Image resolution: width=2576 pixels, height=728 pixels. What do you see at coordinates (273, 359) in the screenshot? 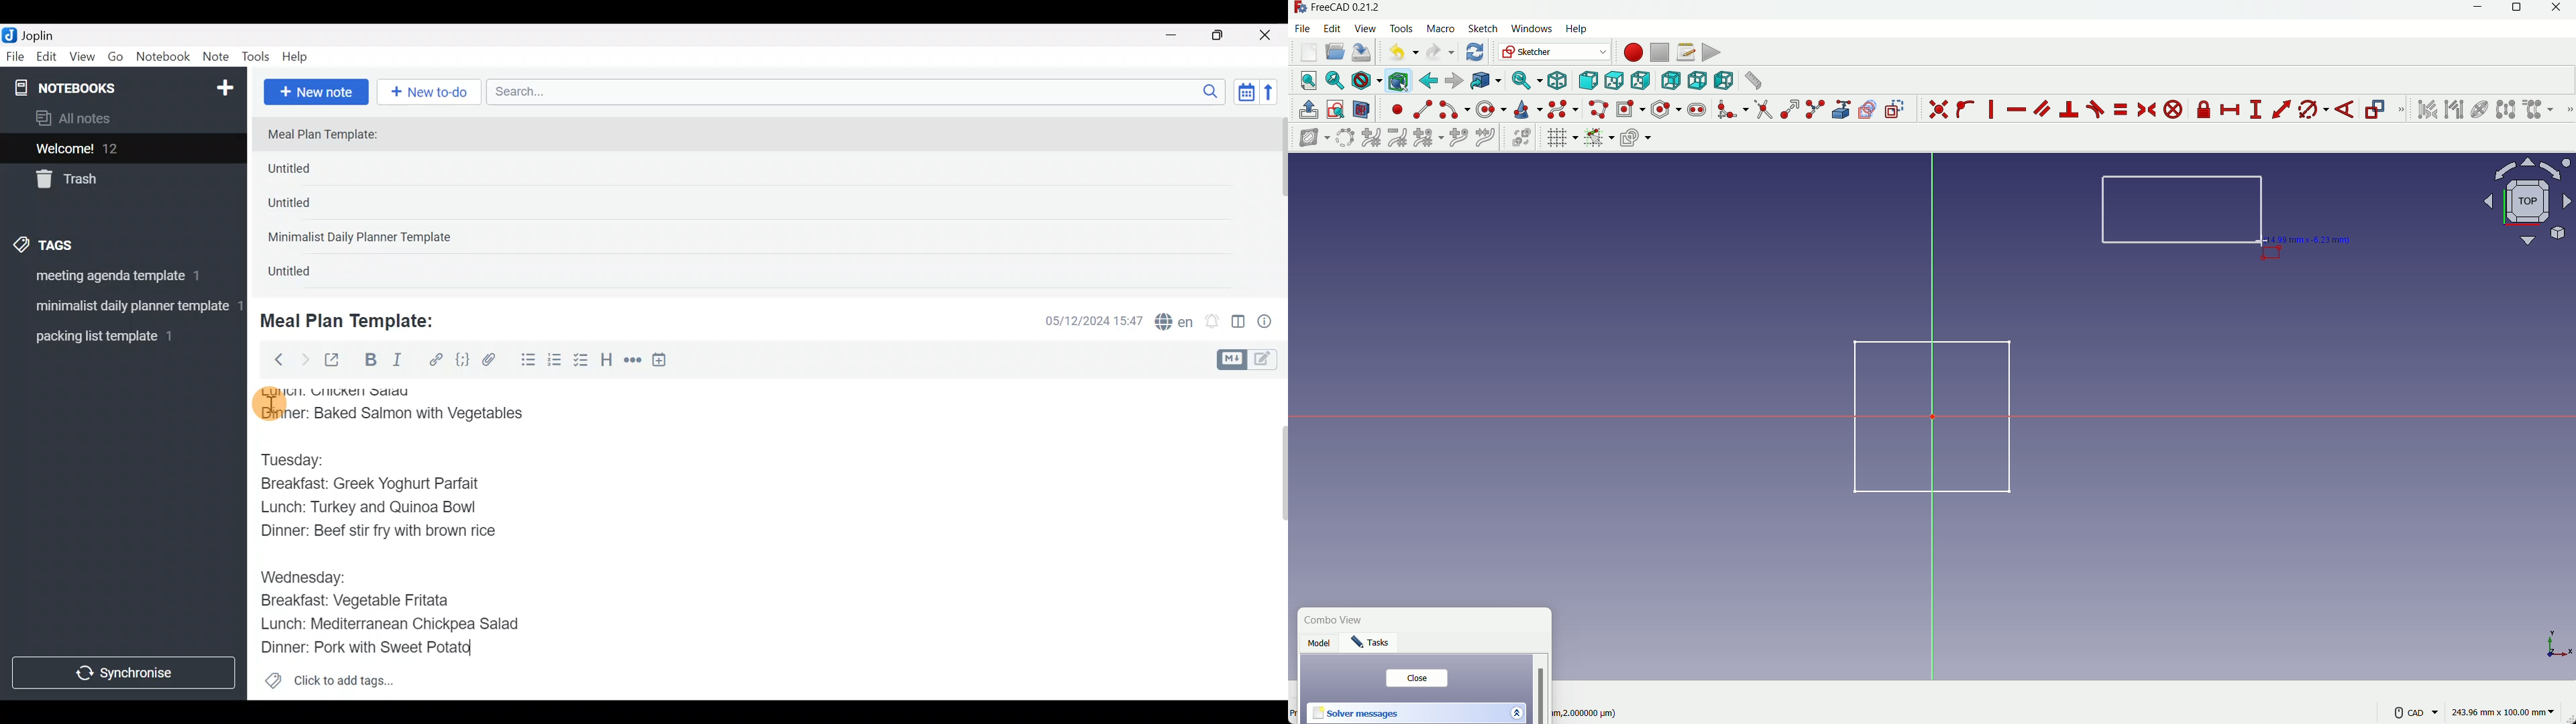
I see `Back` at bounding box center [273, 359].